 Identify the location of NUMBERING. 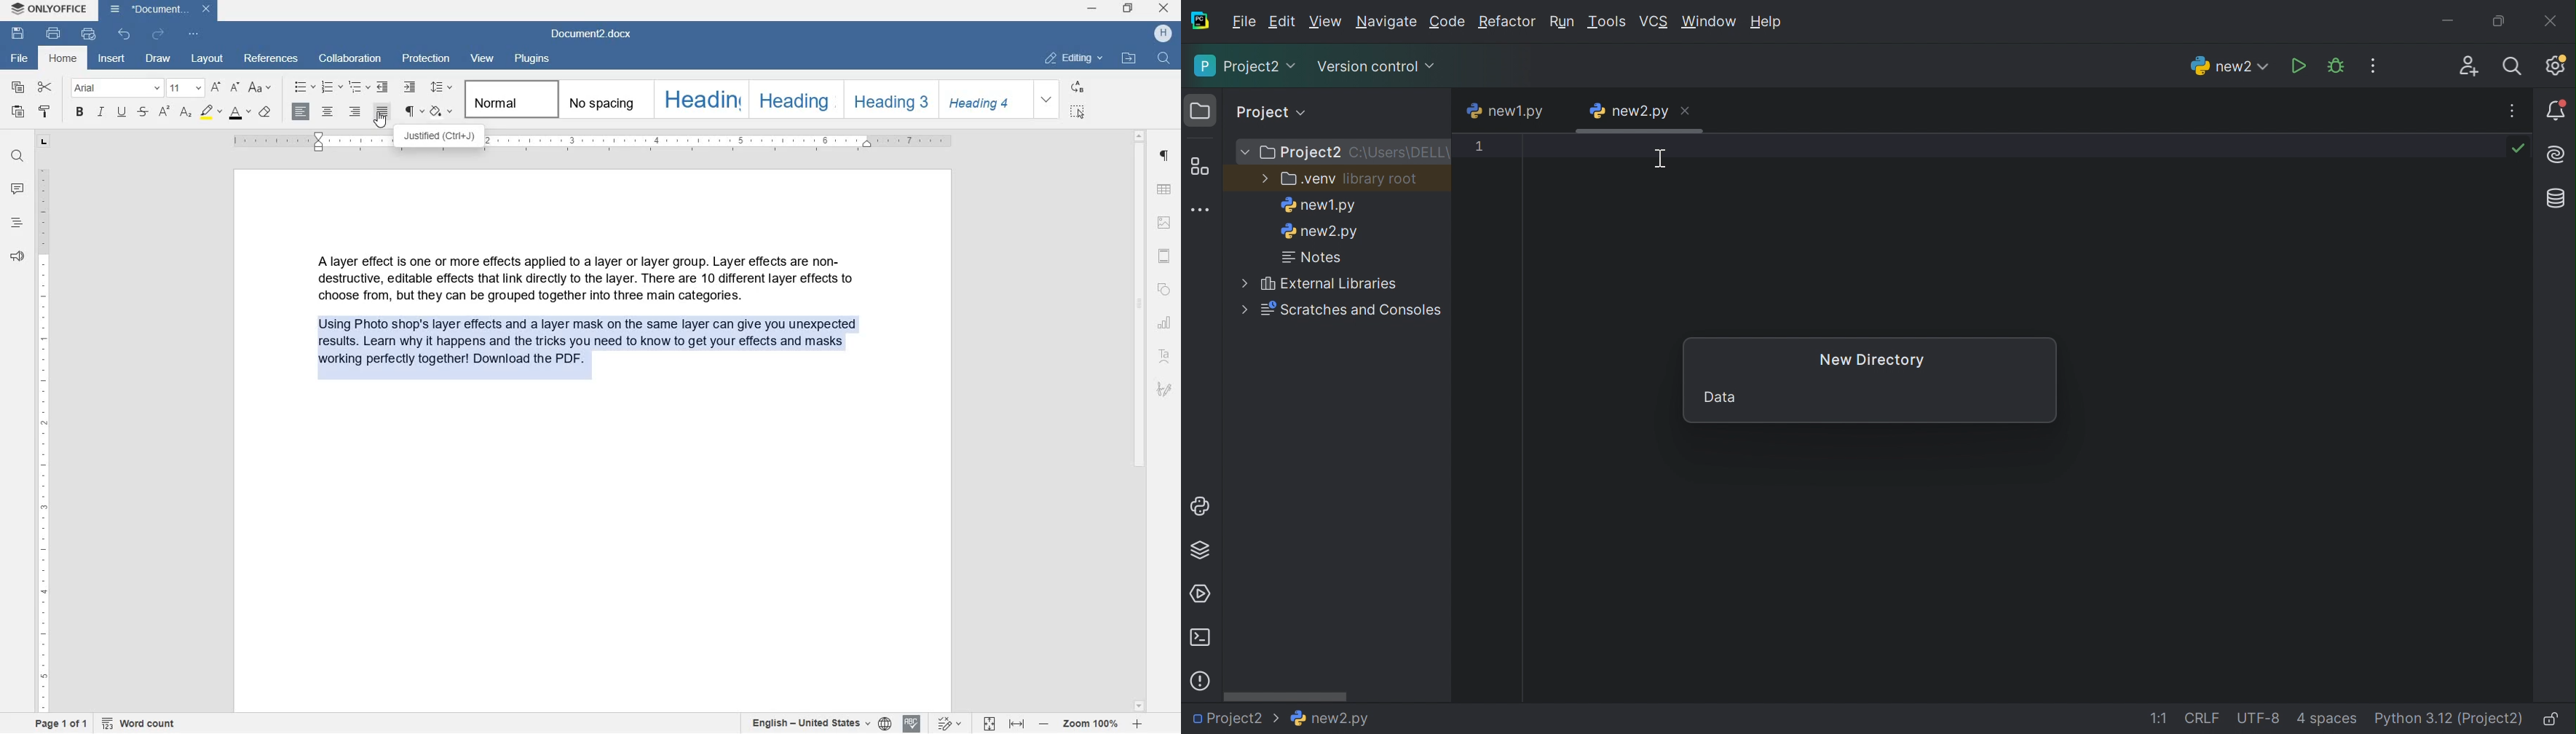
(333, 86).